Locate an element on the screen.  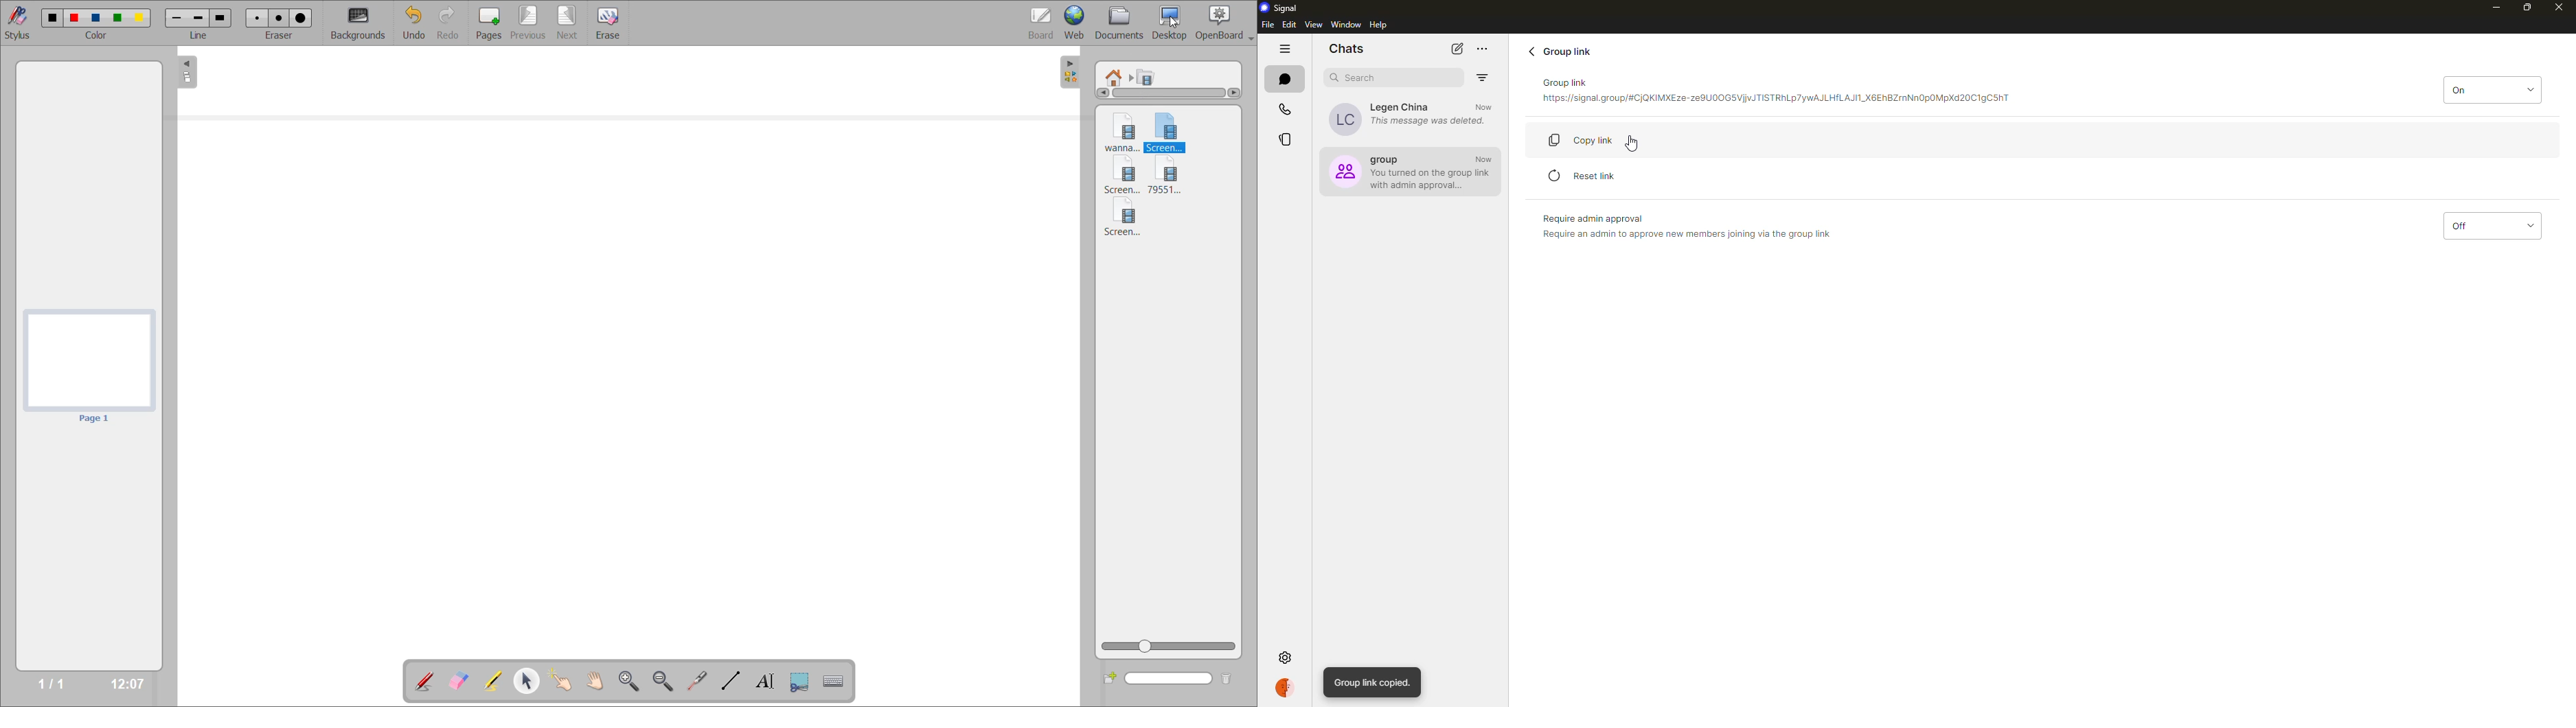
web is located at coordinates (1079, 24).